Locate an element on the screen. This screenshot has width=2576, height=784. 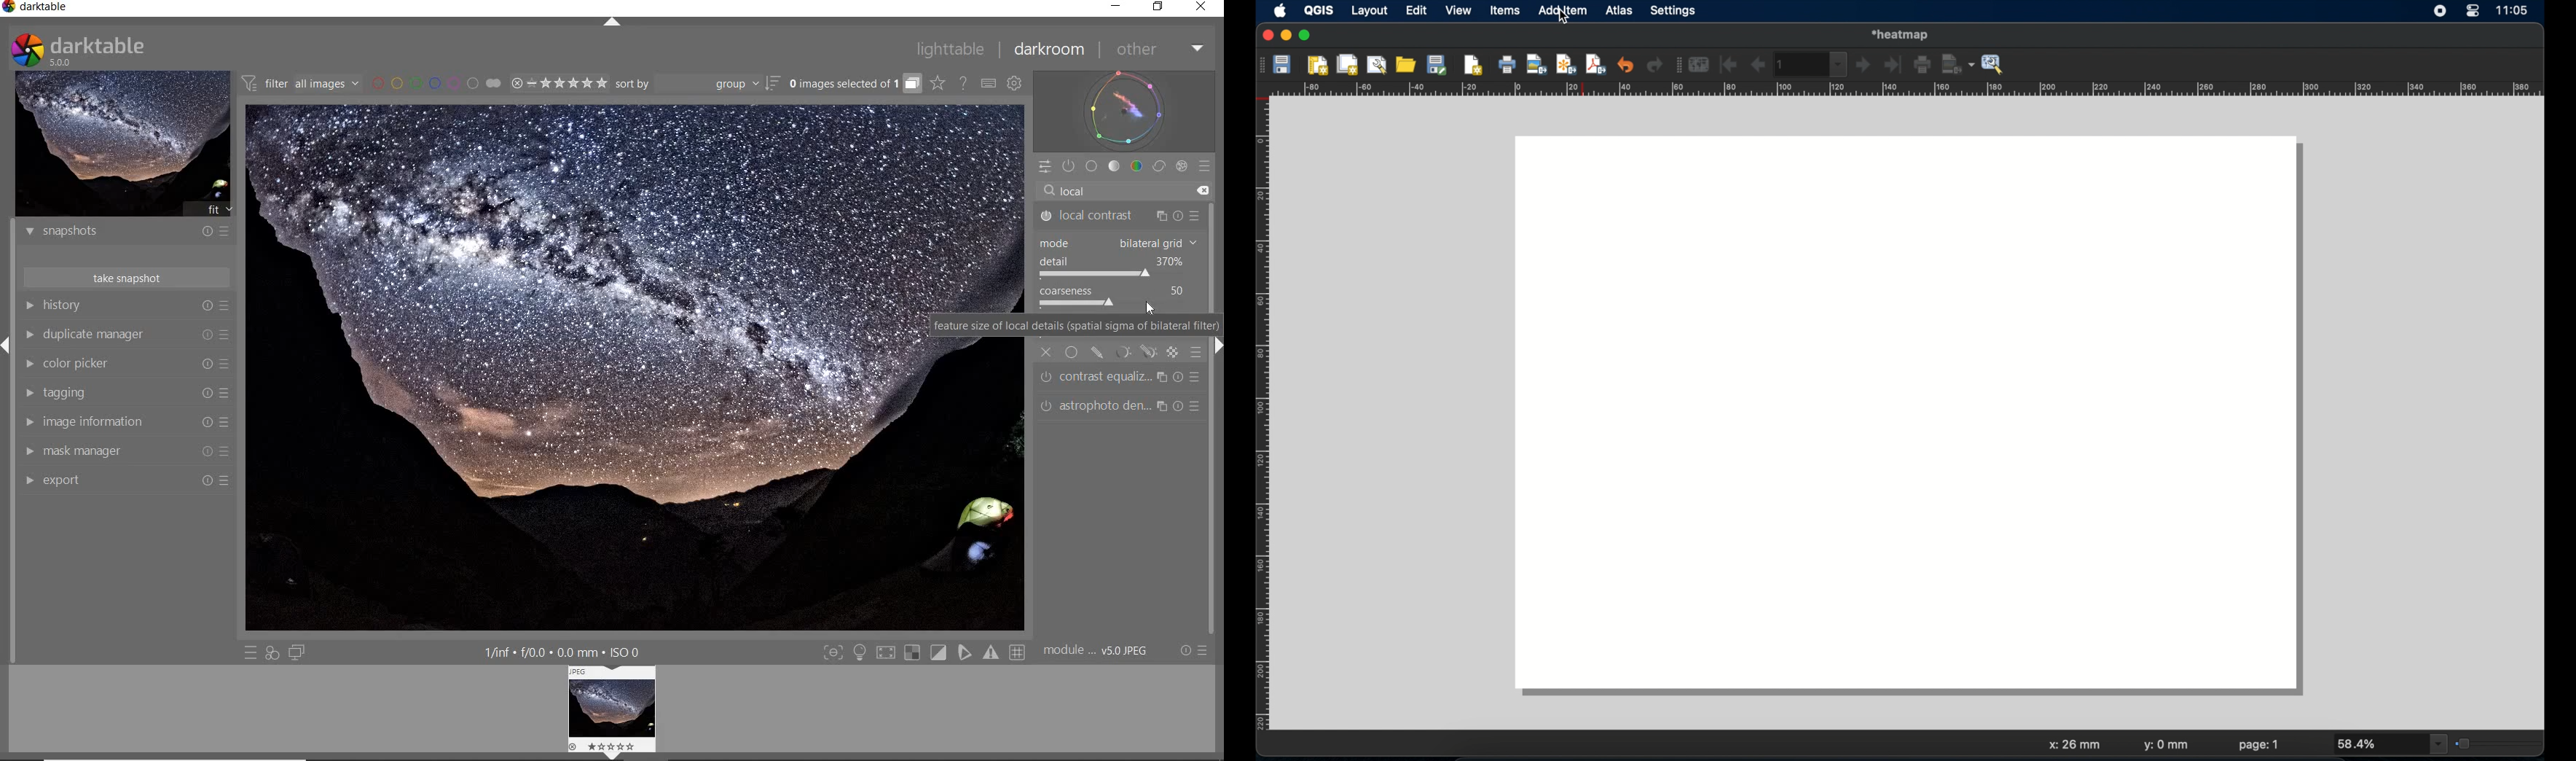
mask manager is located at coordinates (85, 448).